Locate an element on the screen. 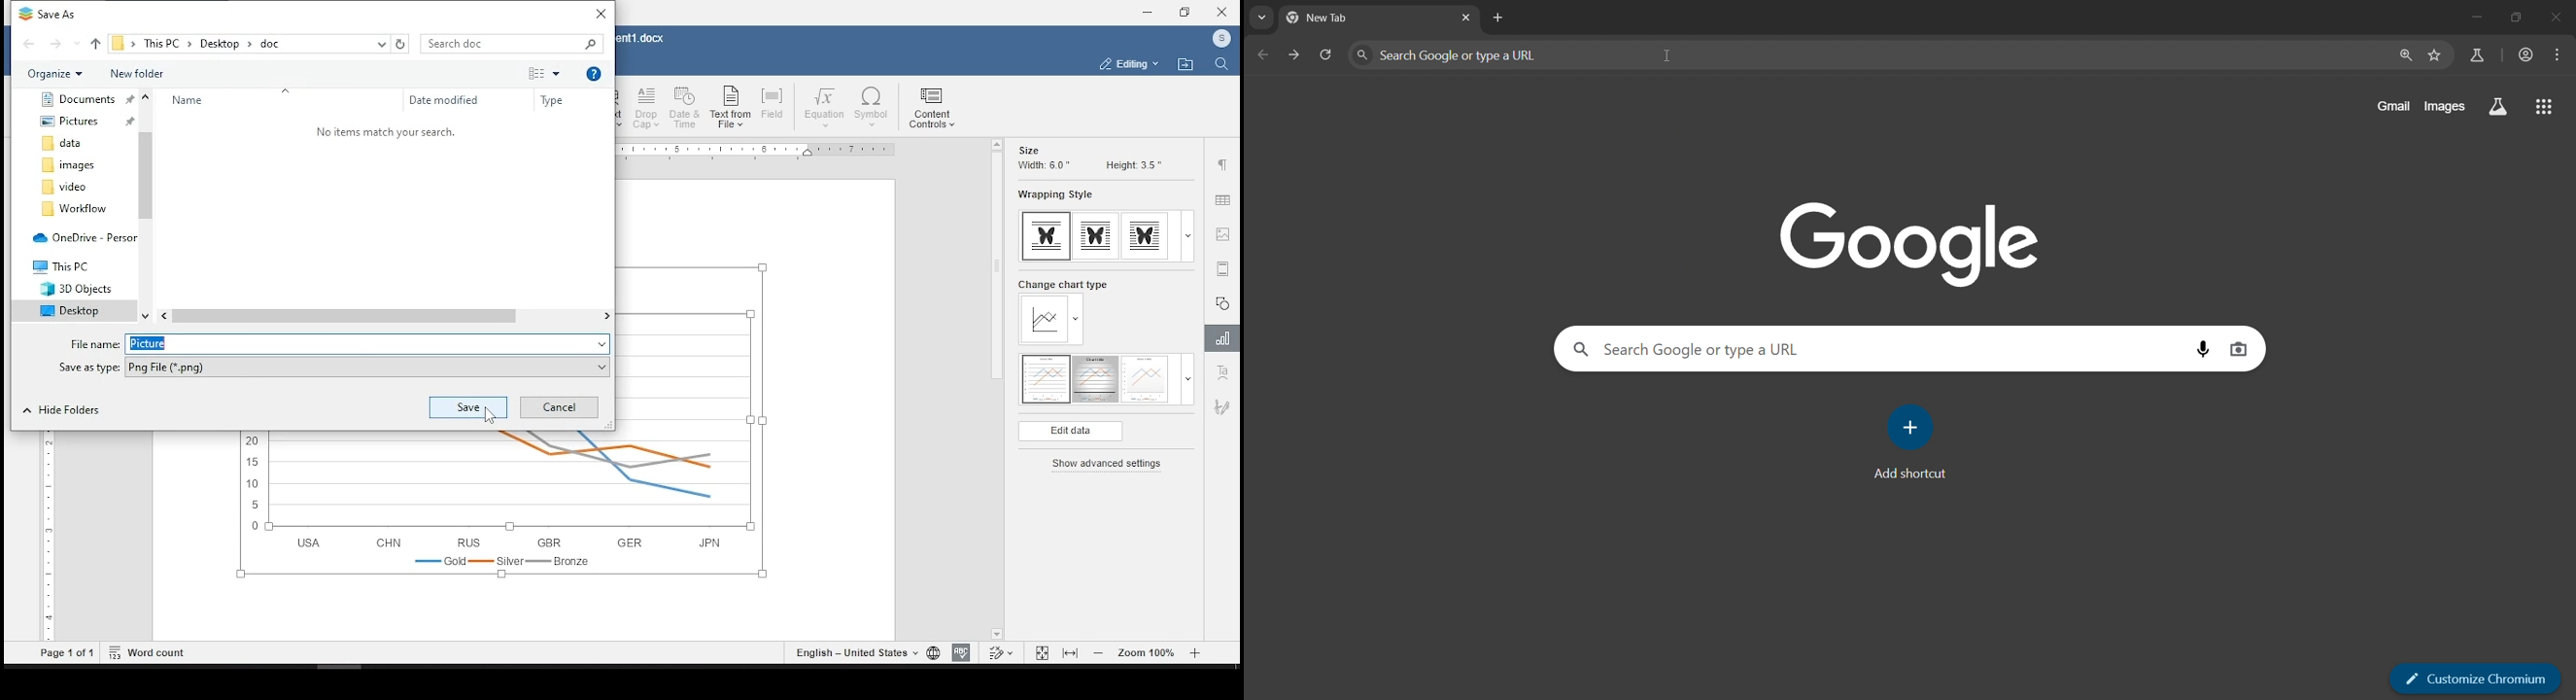 This screenshot has height=700, width=2576. chart settings is located at coordinates (1225, 340).